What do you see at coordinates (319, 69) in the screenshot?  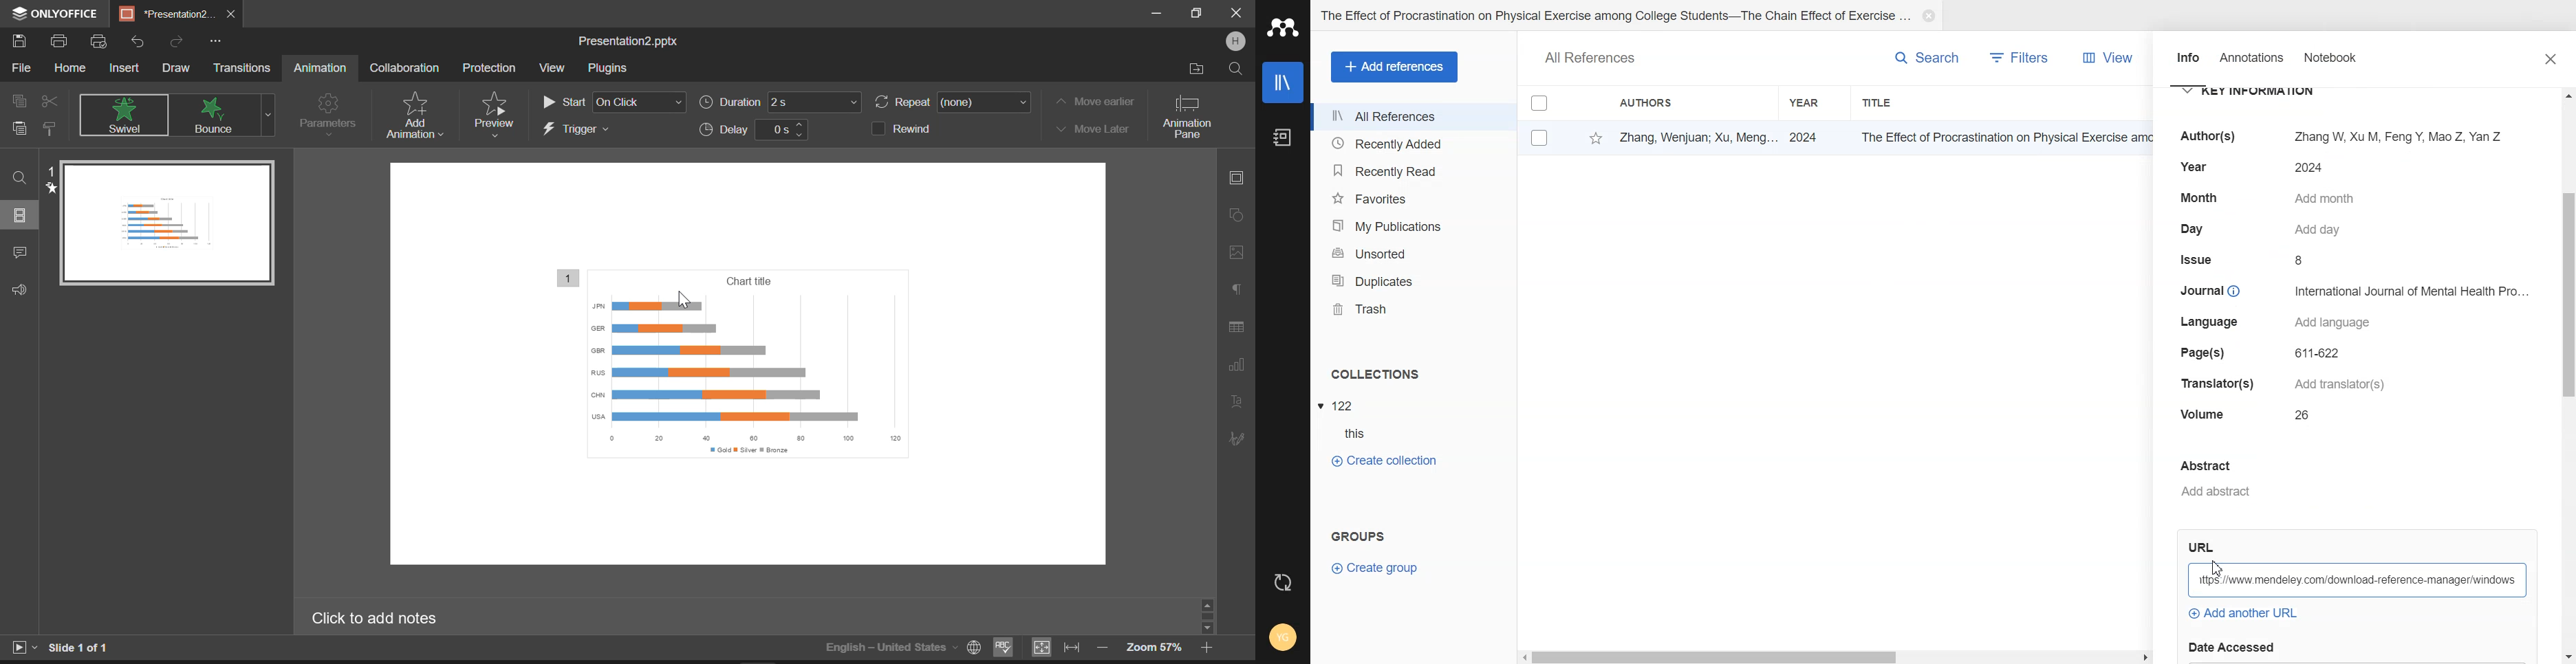 I see `Animation` at bounding box center [319, 69].